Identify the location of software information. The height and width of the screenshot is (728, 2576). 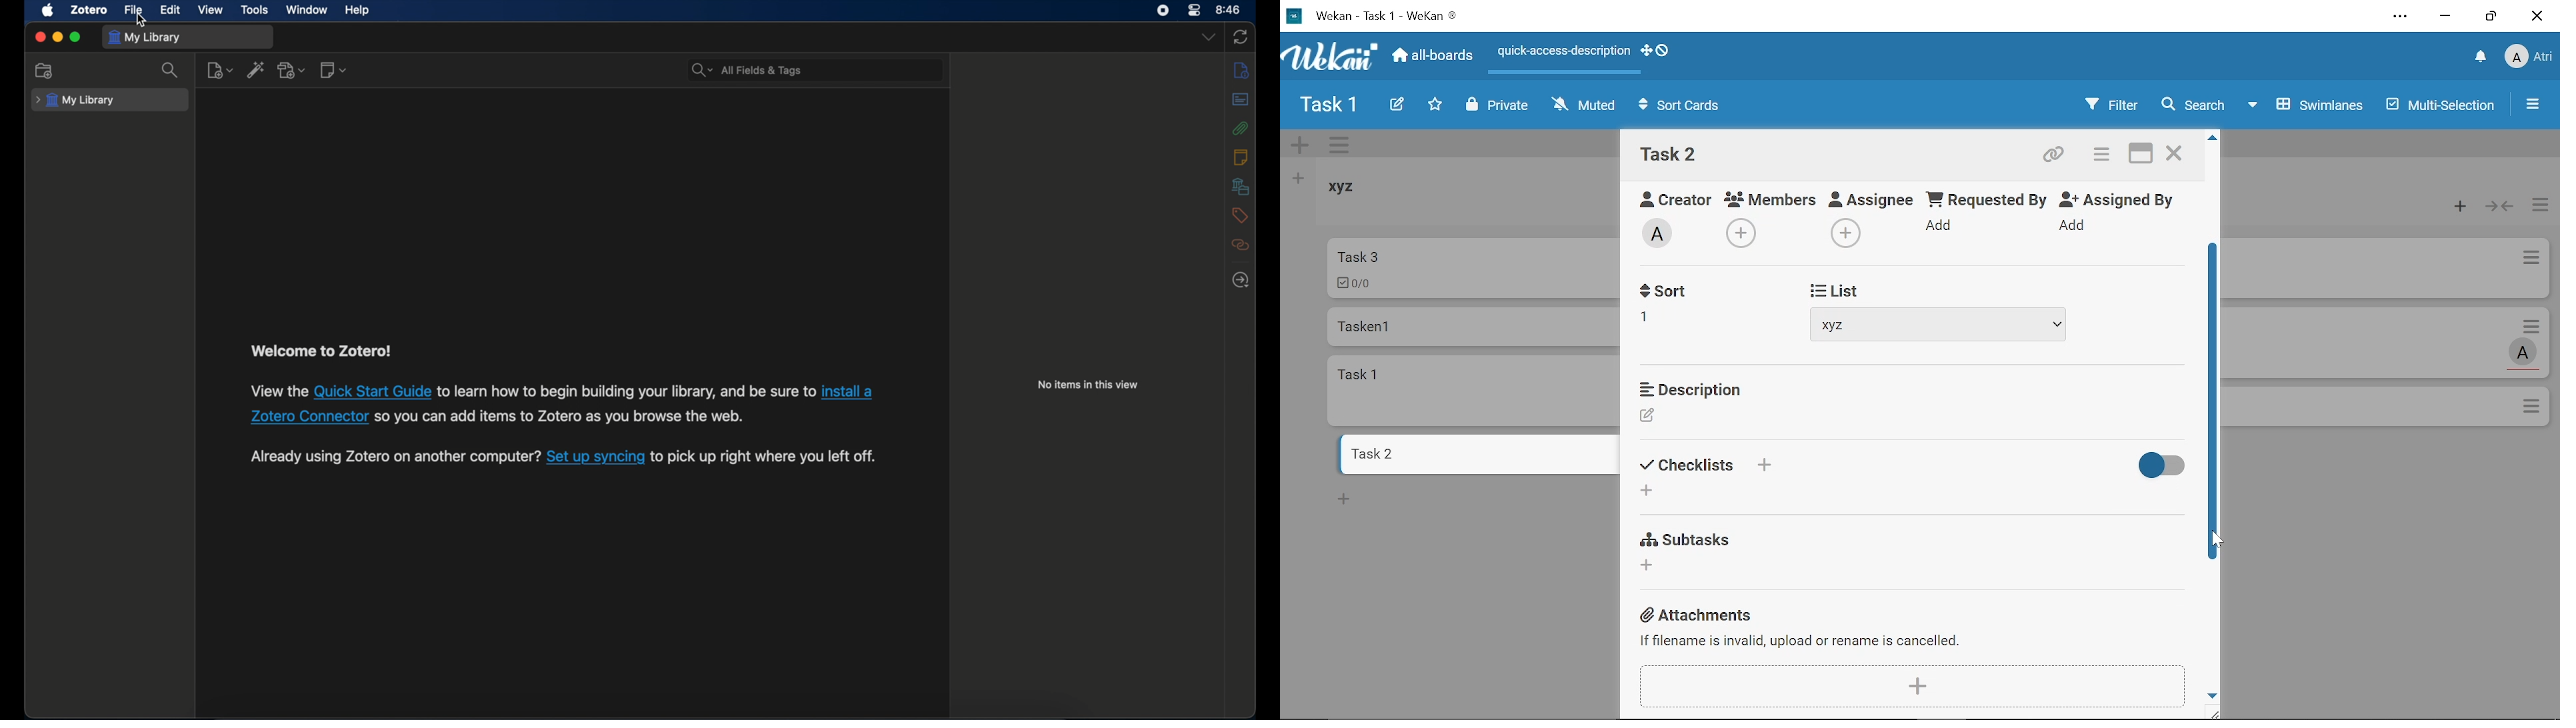
(395, 458).